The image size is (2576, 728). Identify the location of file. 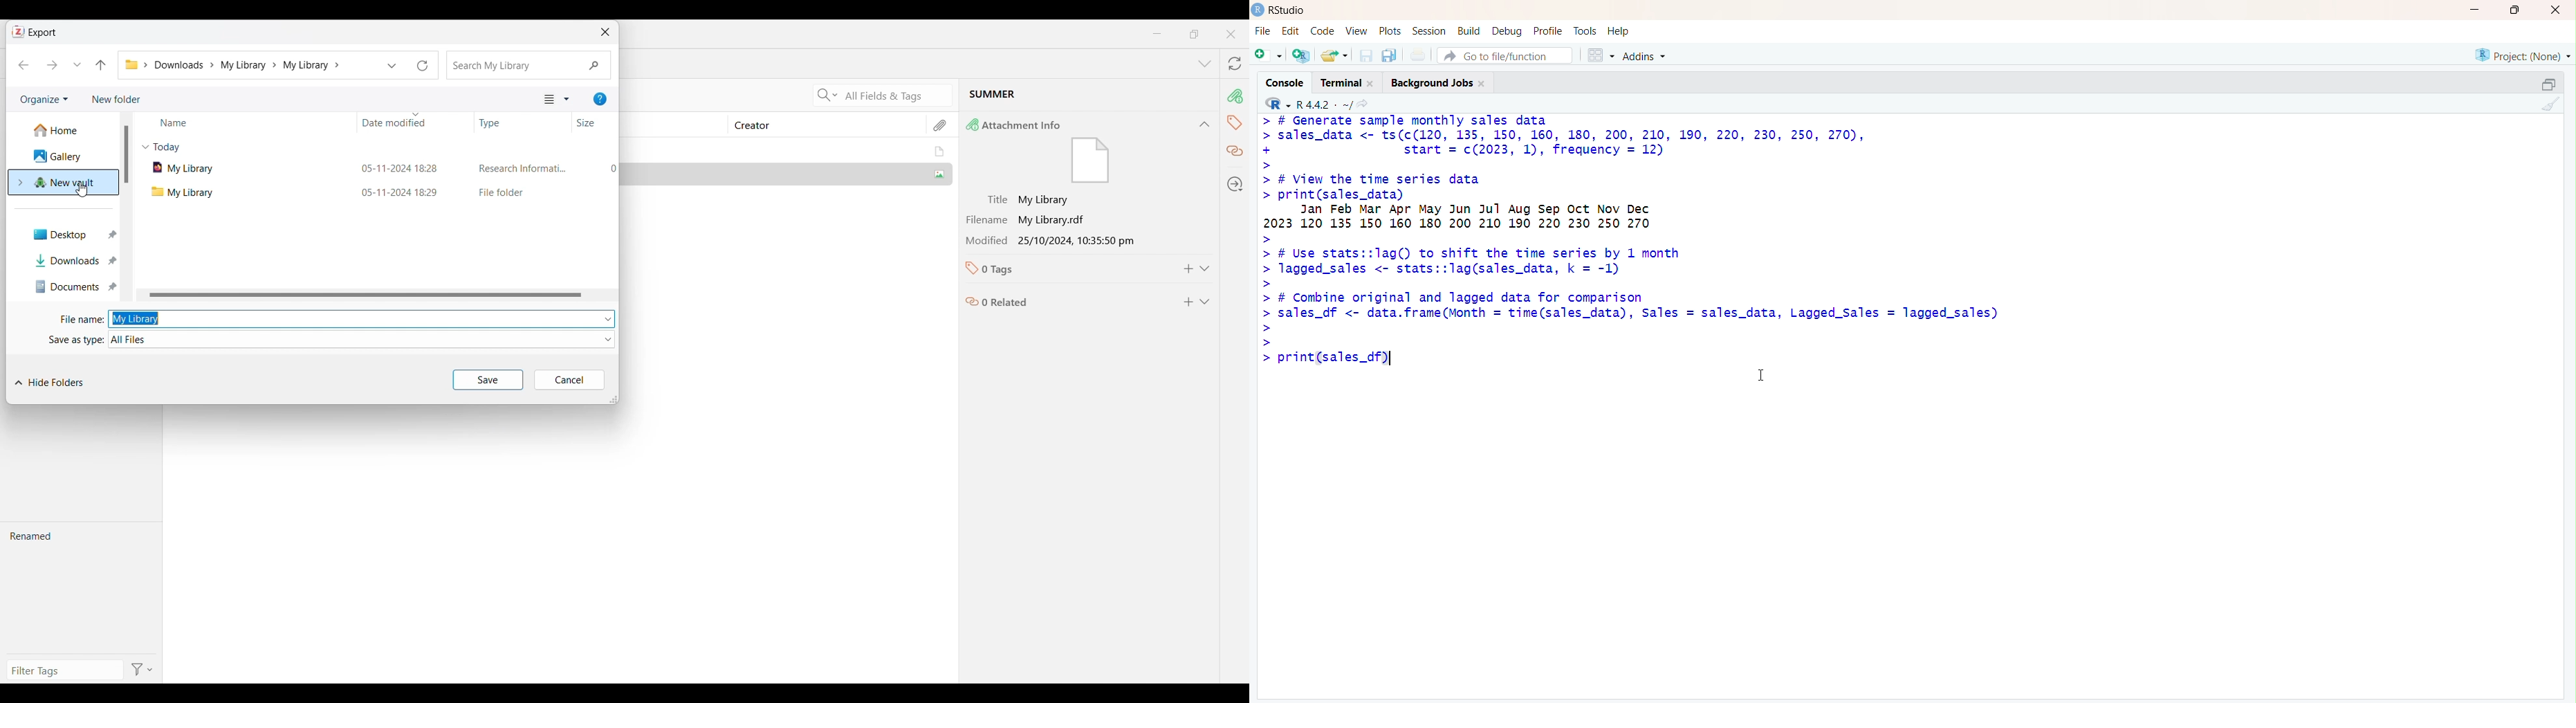
(1261, 30).